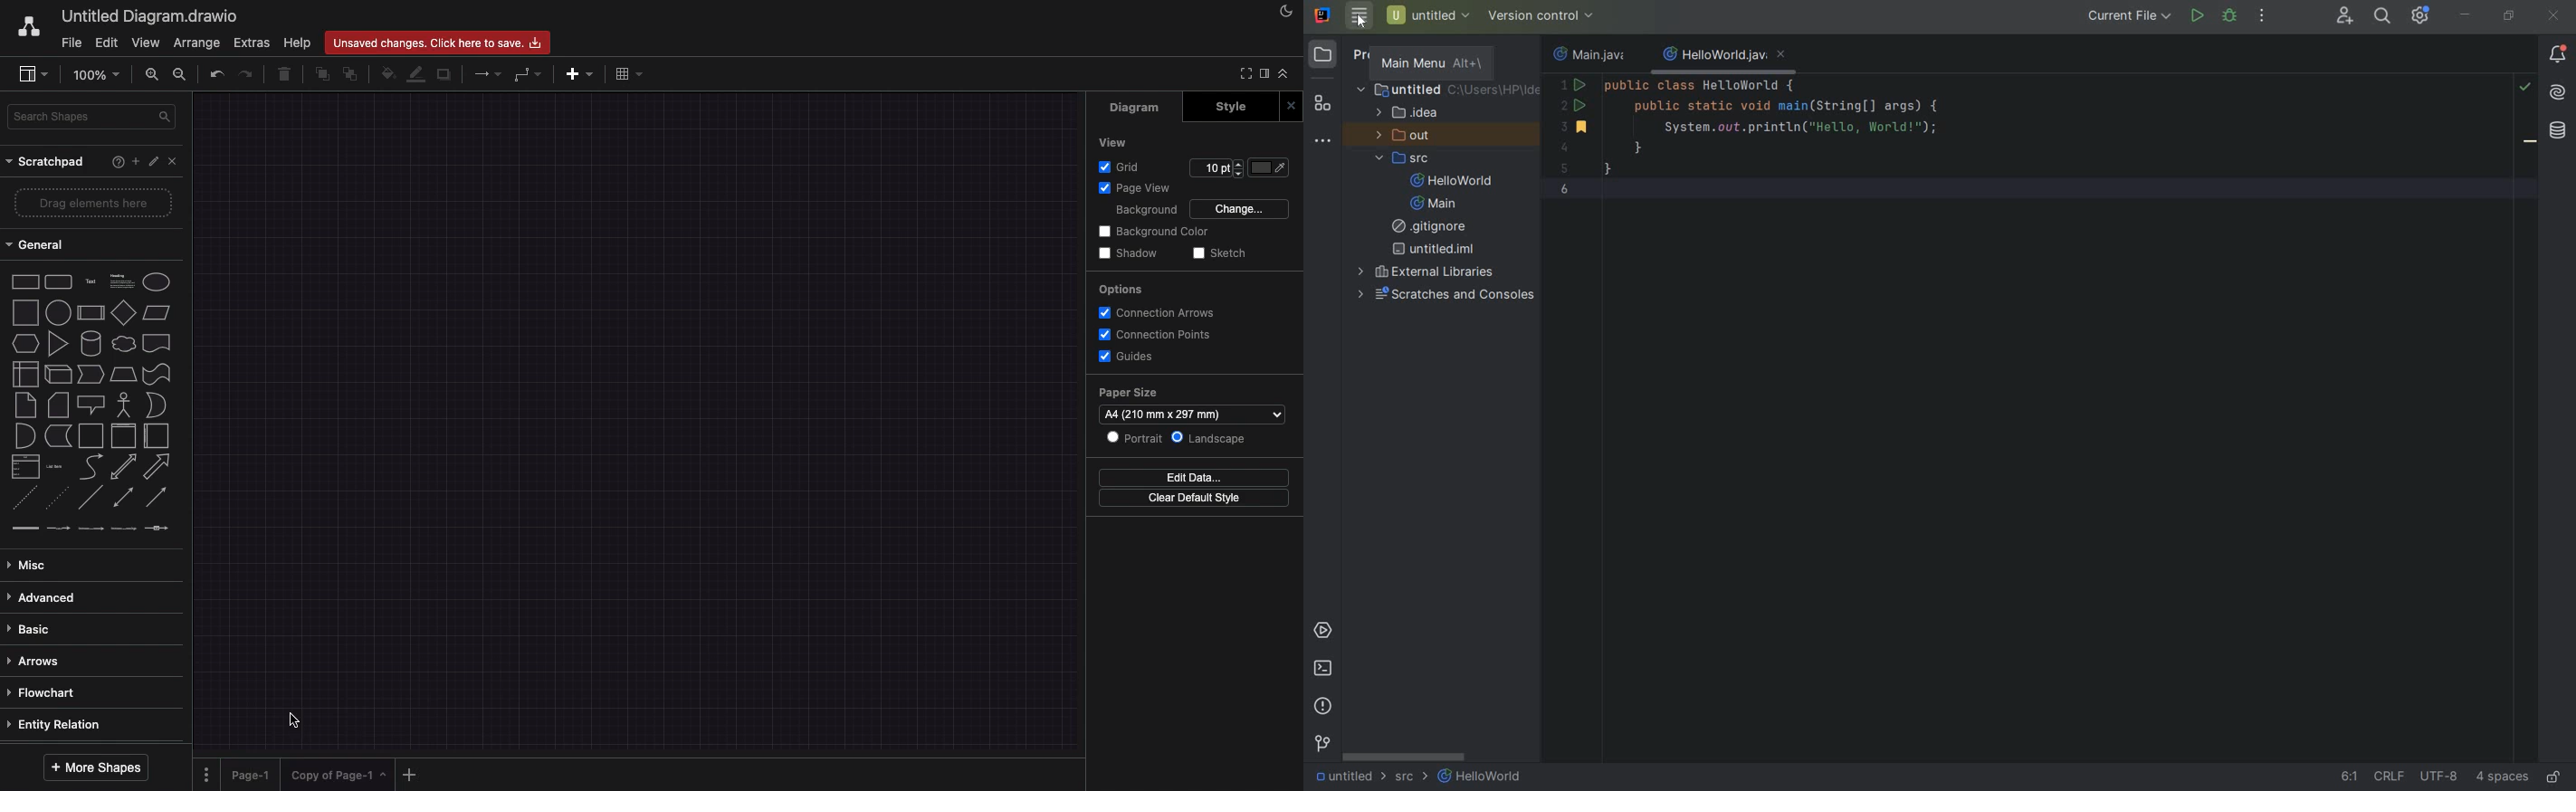 The width and height of the screenshot is (2576, 812). I want to click on background color, so click(1156, 231).